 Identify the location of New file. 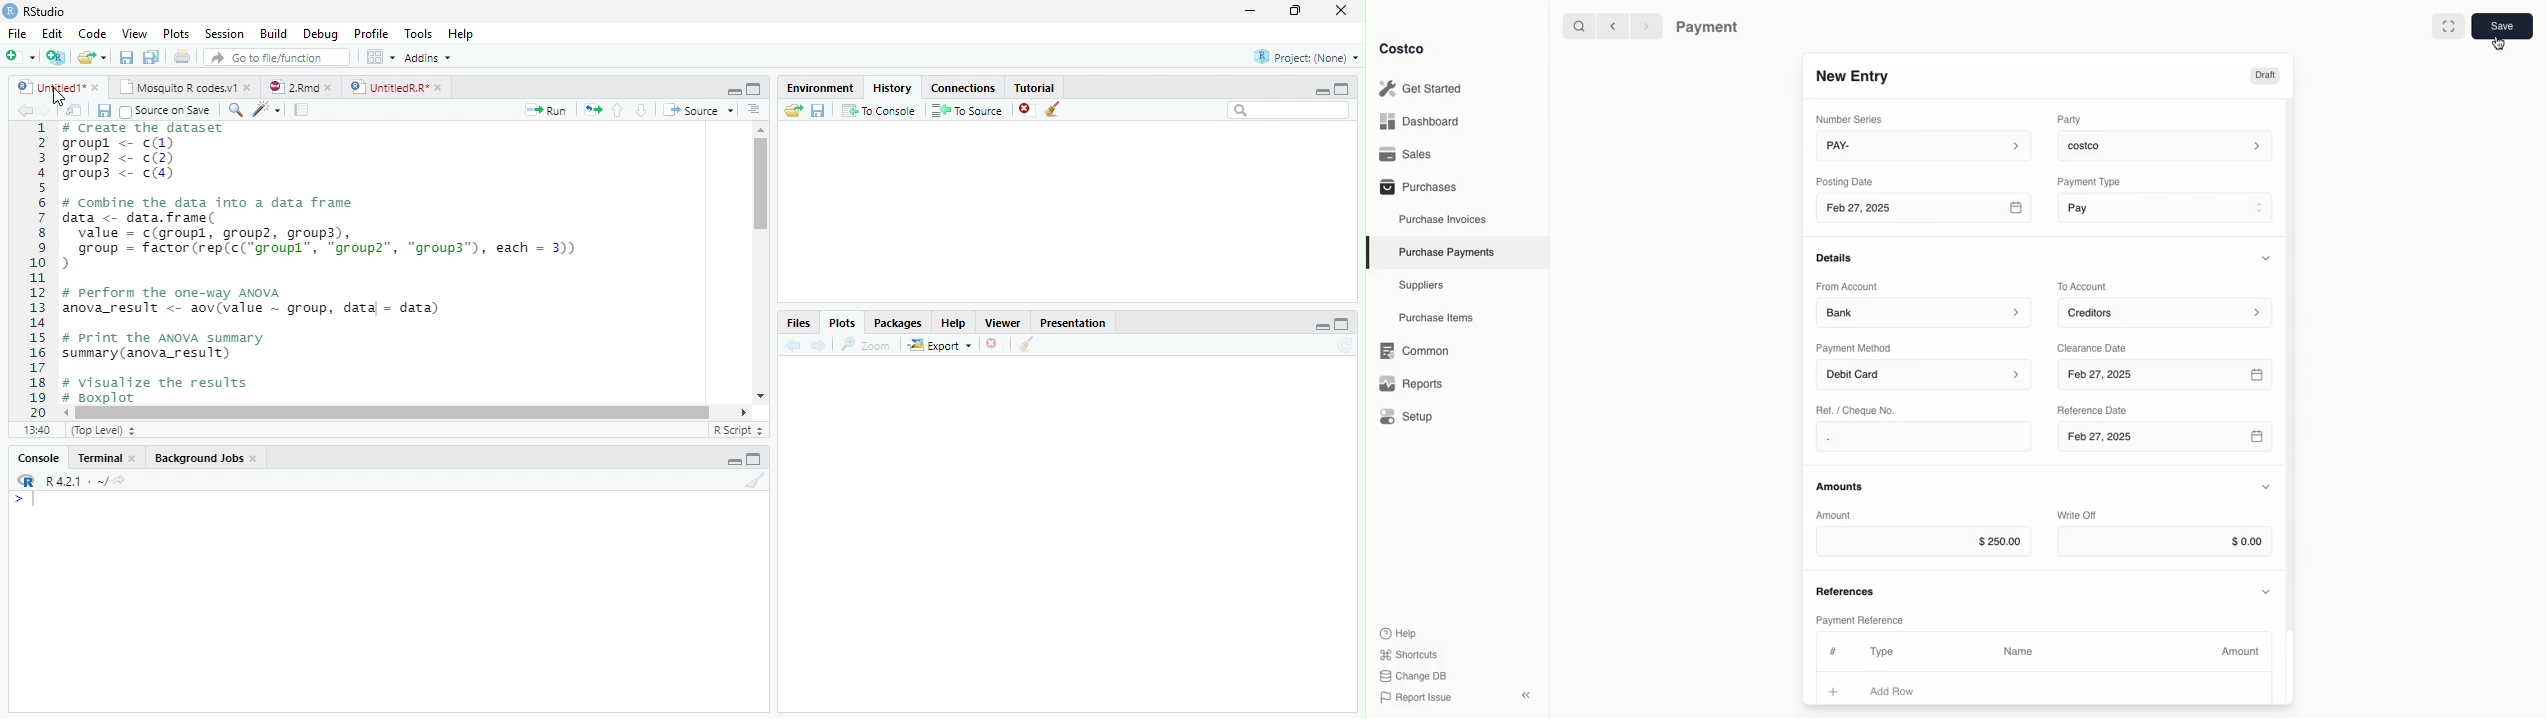
(19, 56).